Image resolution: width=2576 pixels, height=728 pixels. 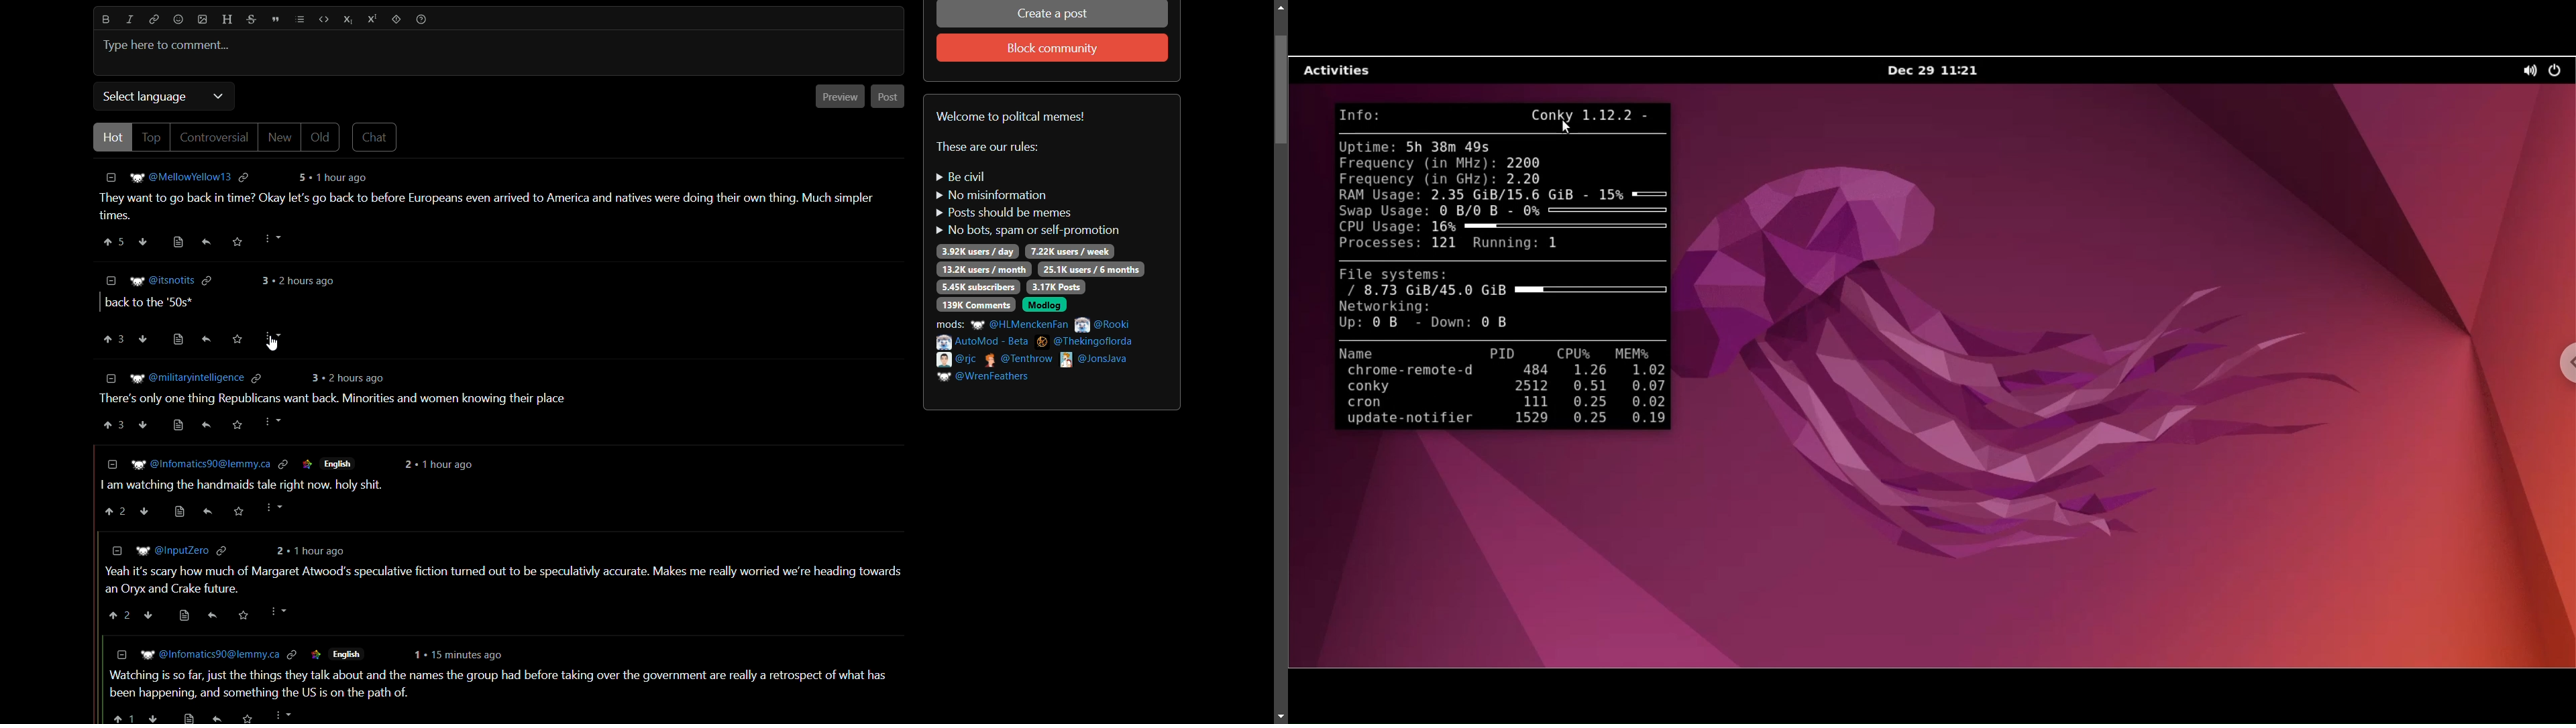 I want to click on comment-5, so click(x=509, y=580).